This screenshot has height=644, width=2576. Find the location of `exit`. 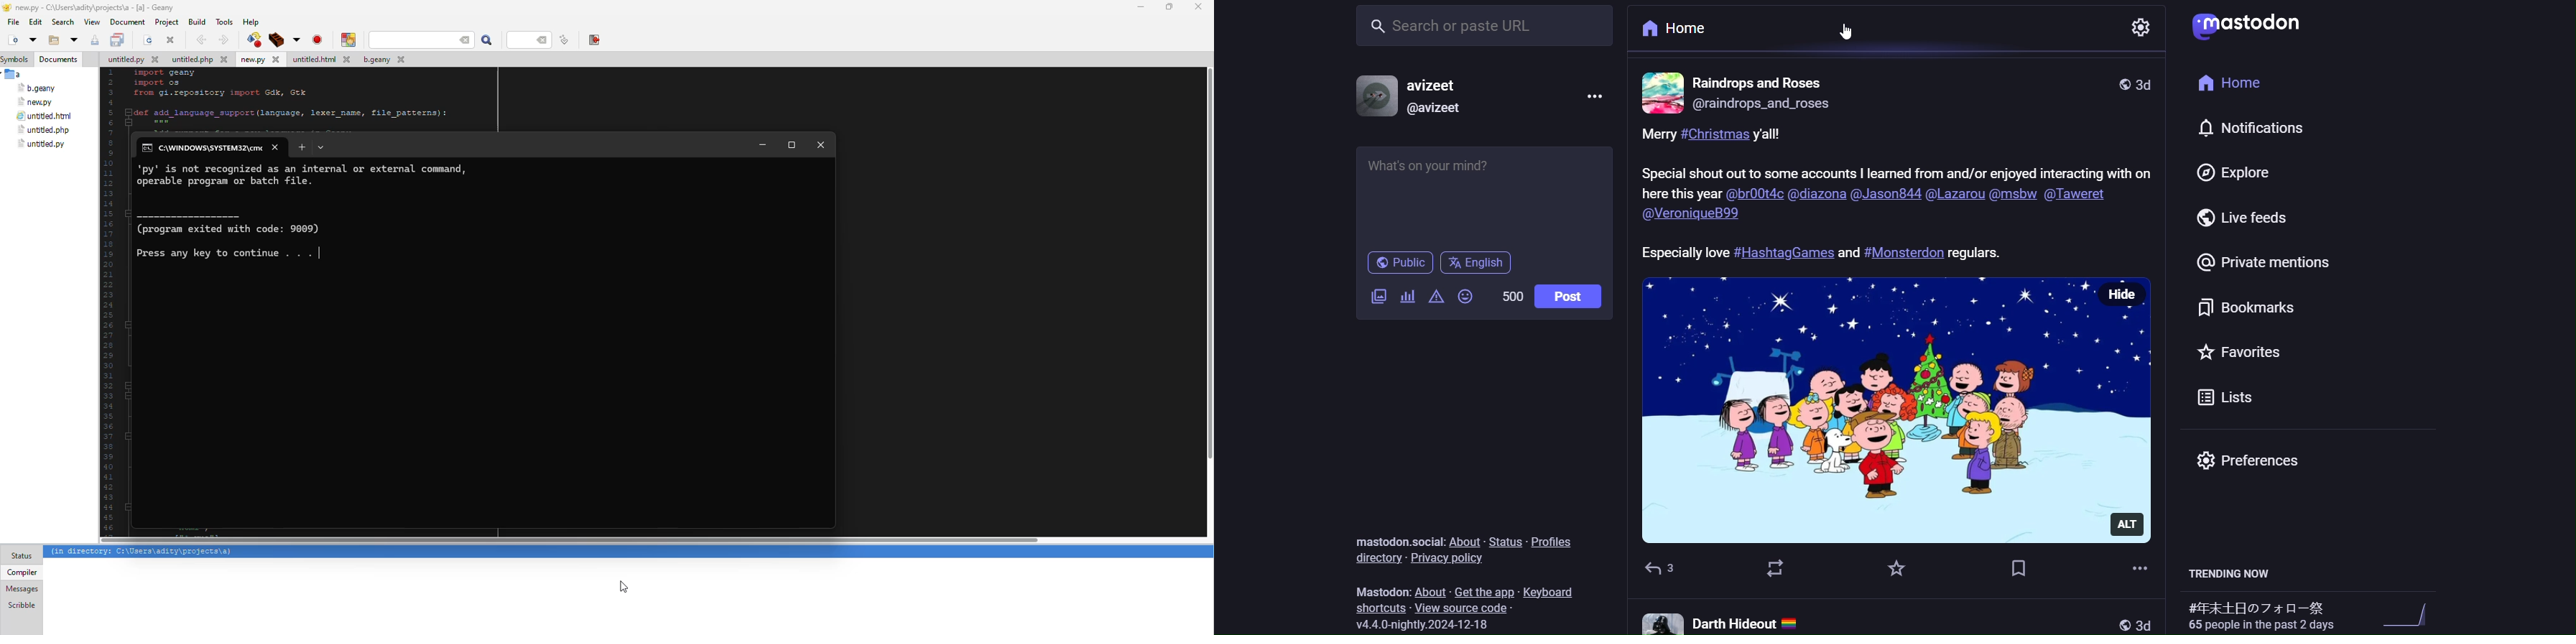

exit is located at coordinates (592, 39).